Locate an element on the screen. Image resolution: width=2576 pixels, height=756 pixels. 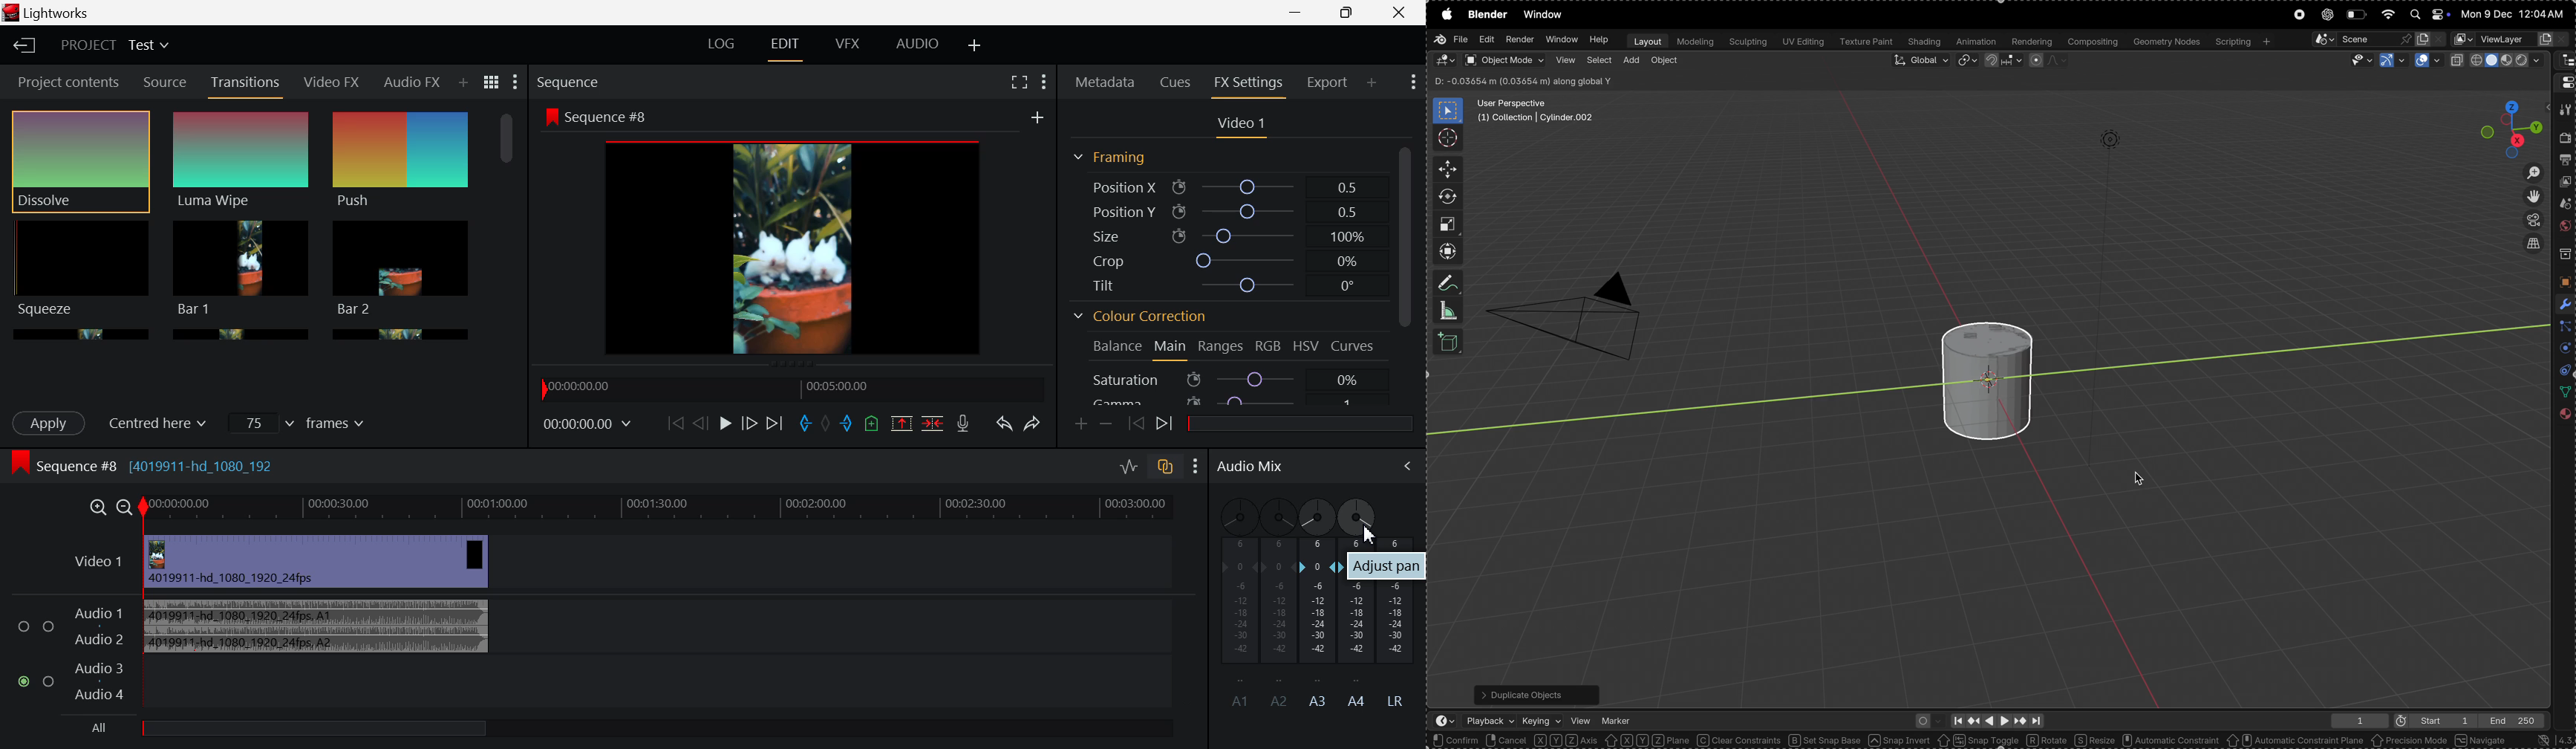
view is located at coordinates (1581, 719).